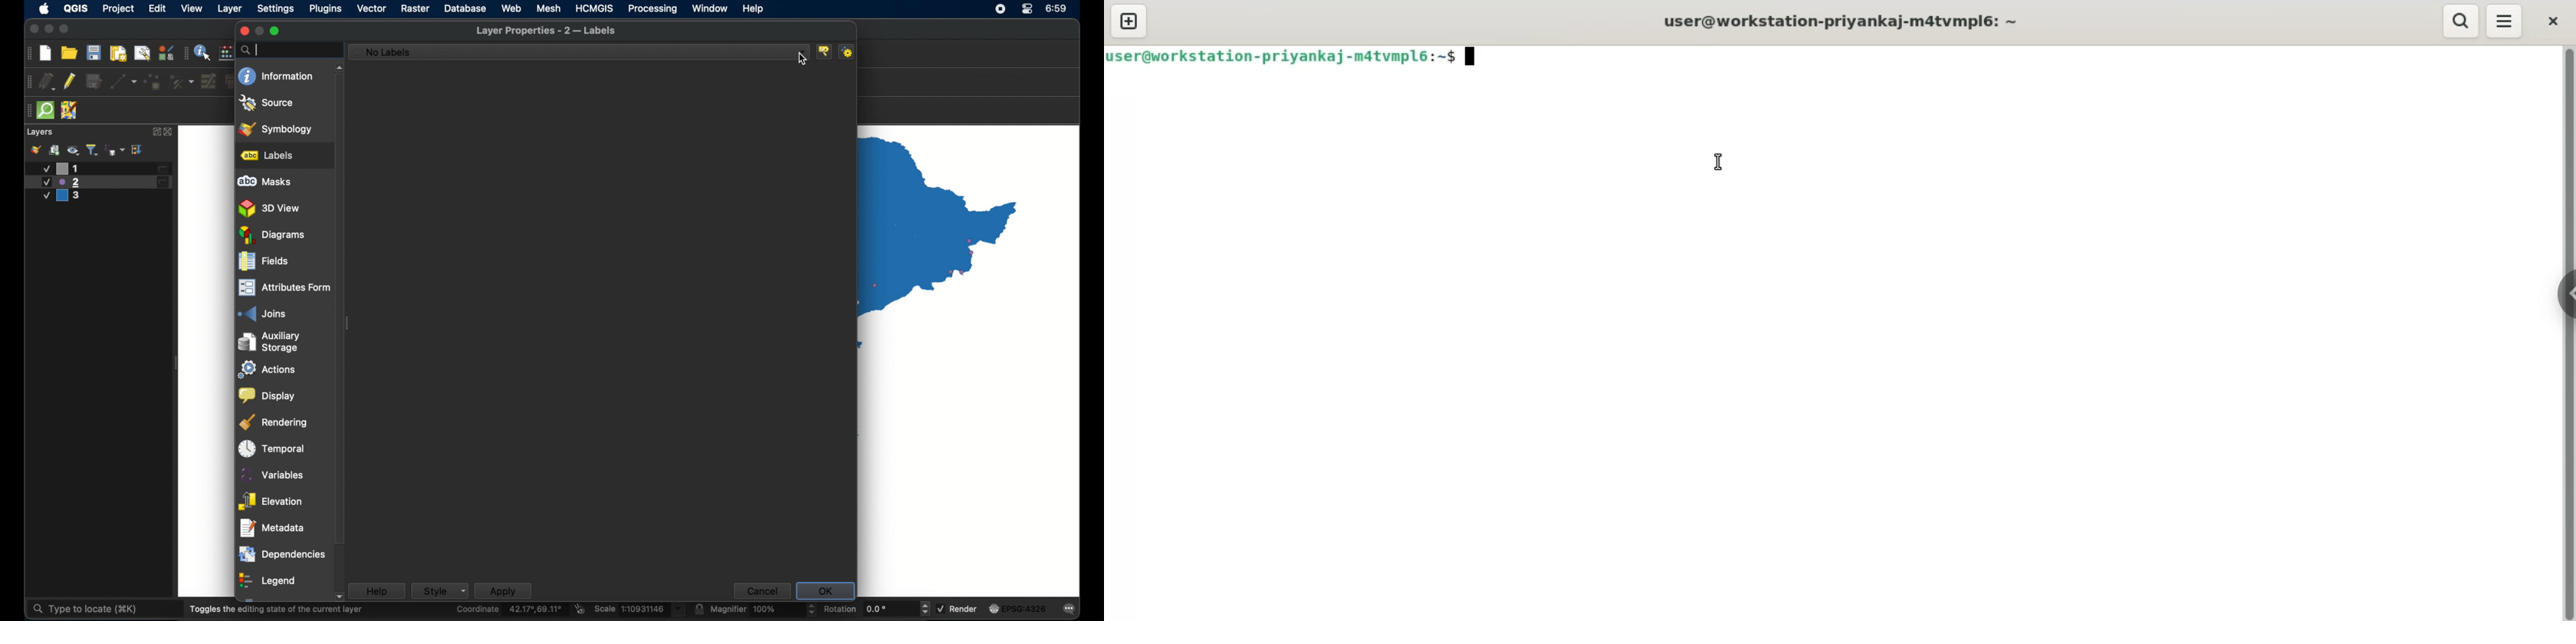 This screenshot has width=2576, height=644. Describe the element at coordinates (243, 31) in the screenshot. I see `close` at that location.